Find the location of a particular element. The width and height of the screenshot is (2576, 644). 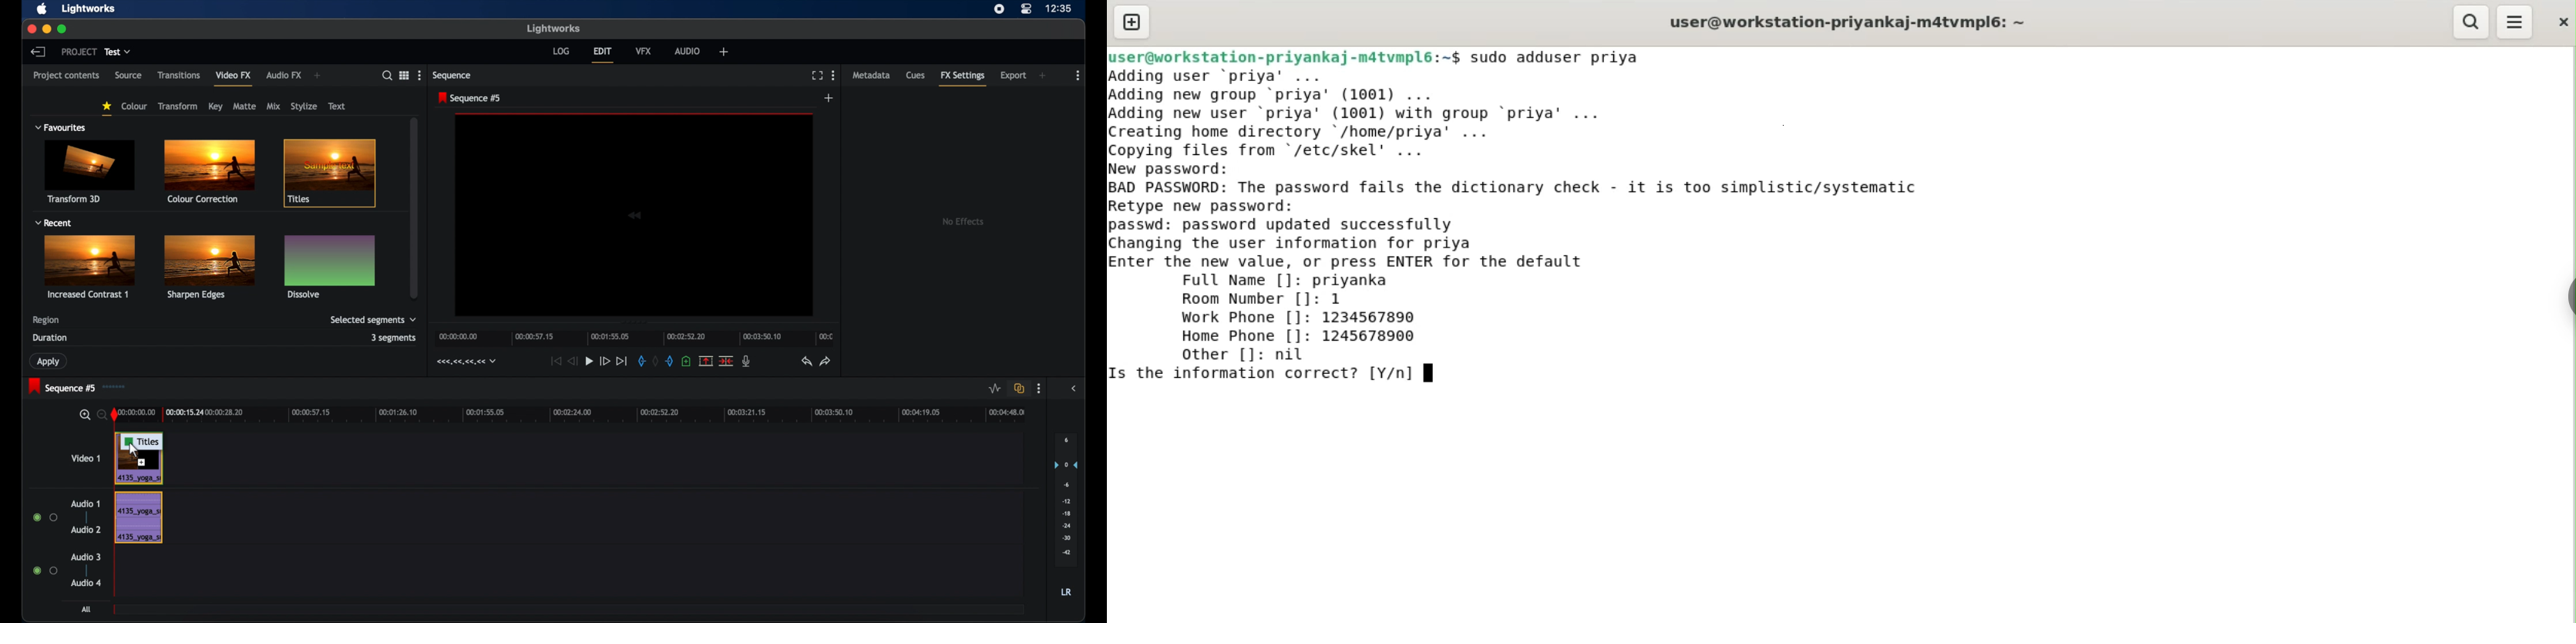

radio buttons is located at coordinates (44, 571).